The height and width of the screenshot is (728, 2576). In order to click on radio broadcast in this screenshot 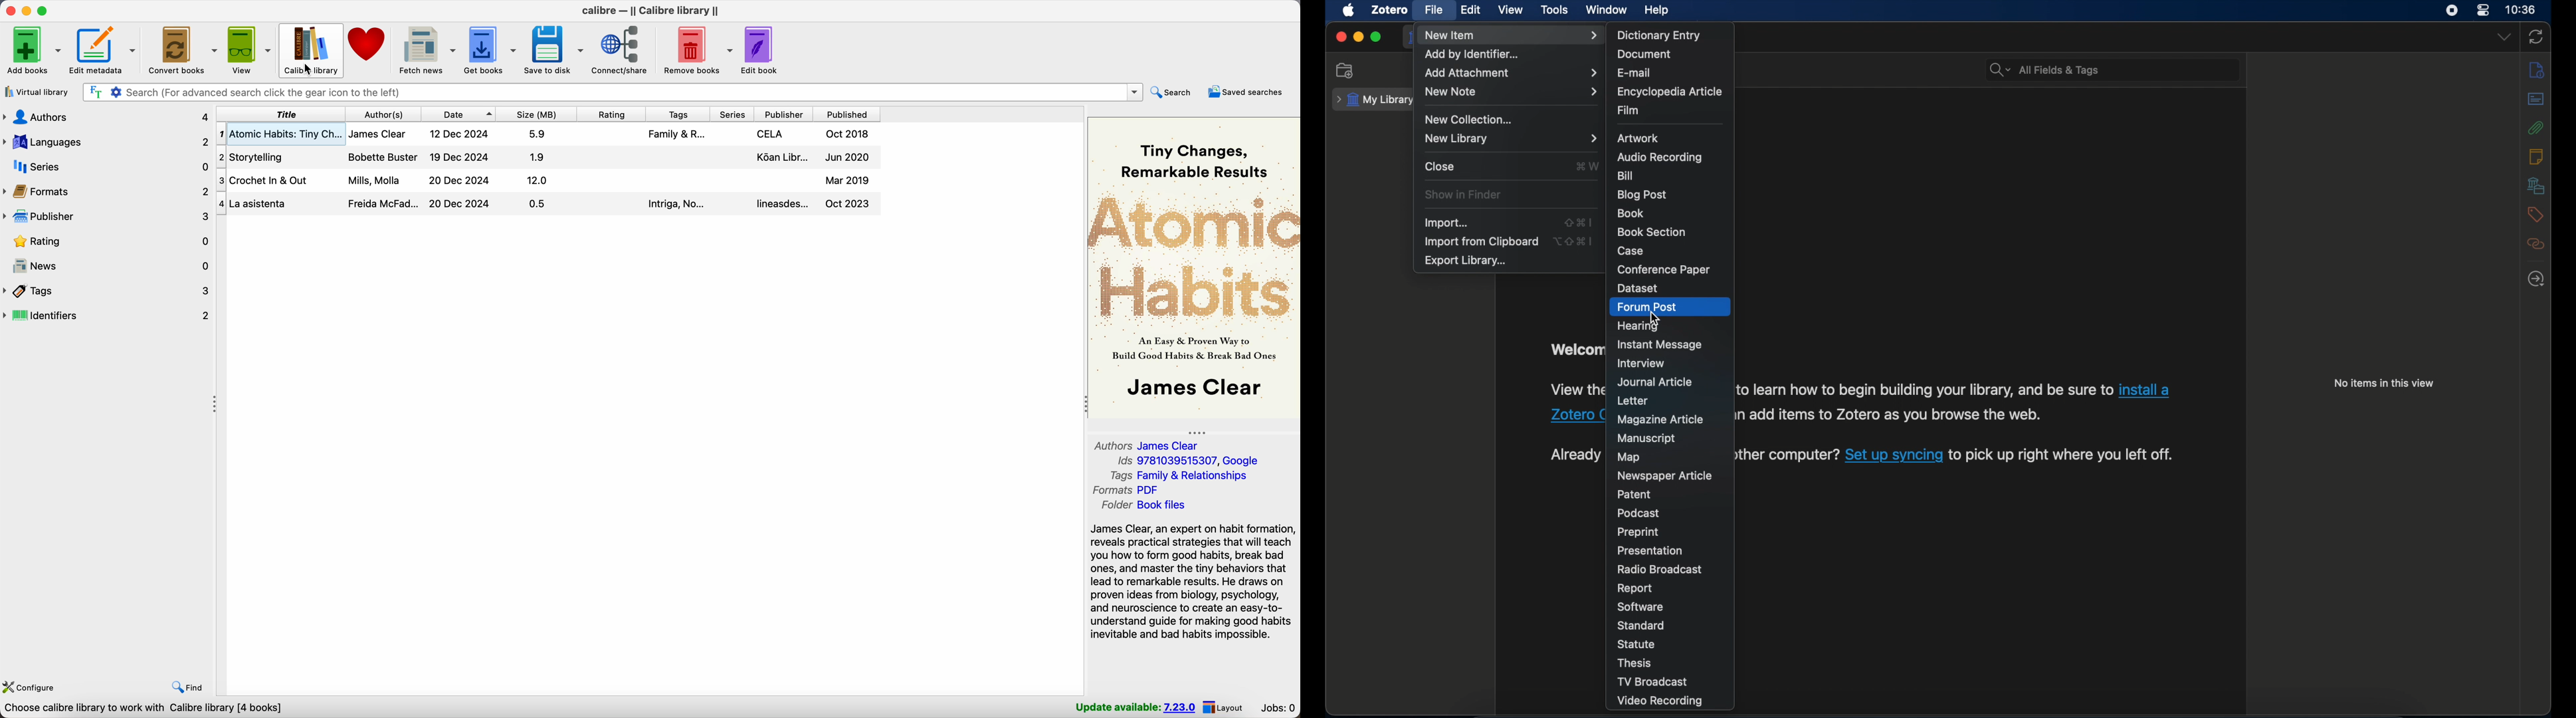, I will do `click(1659, 569)`.